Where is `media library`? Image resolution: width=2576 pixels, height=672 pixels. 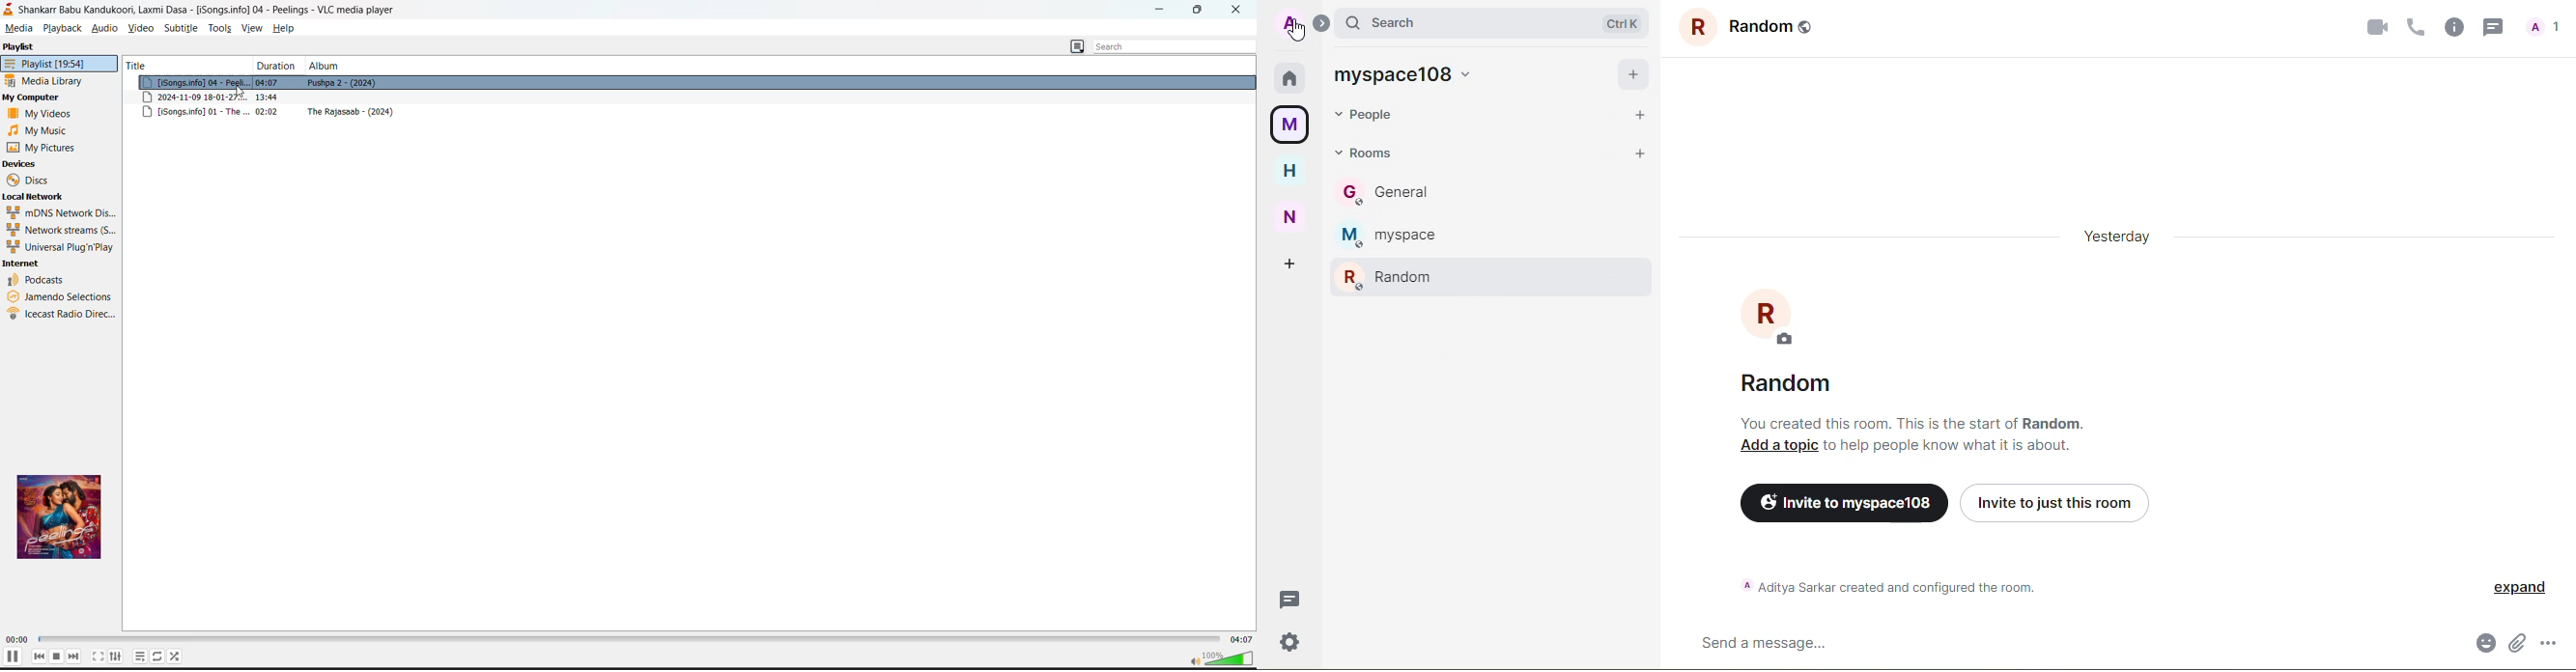 media library is located at coordinates (48, 82).